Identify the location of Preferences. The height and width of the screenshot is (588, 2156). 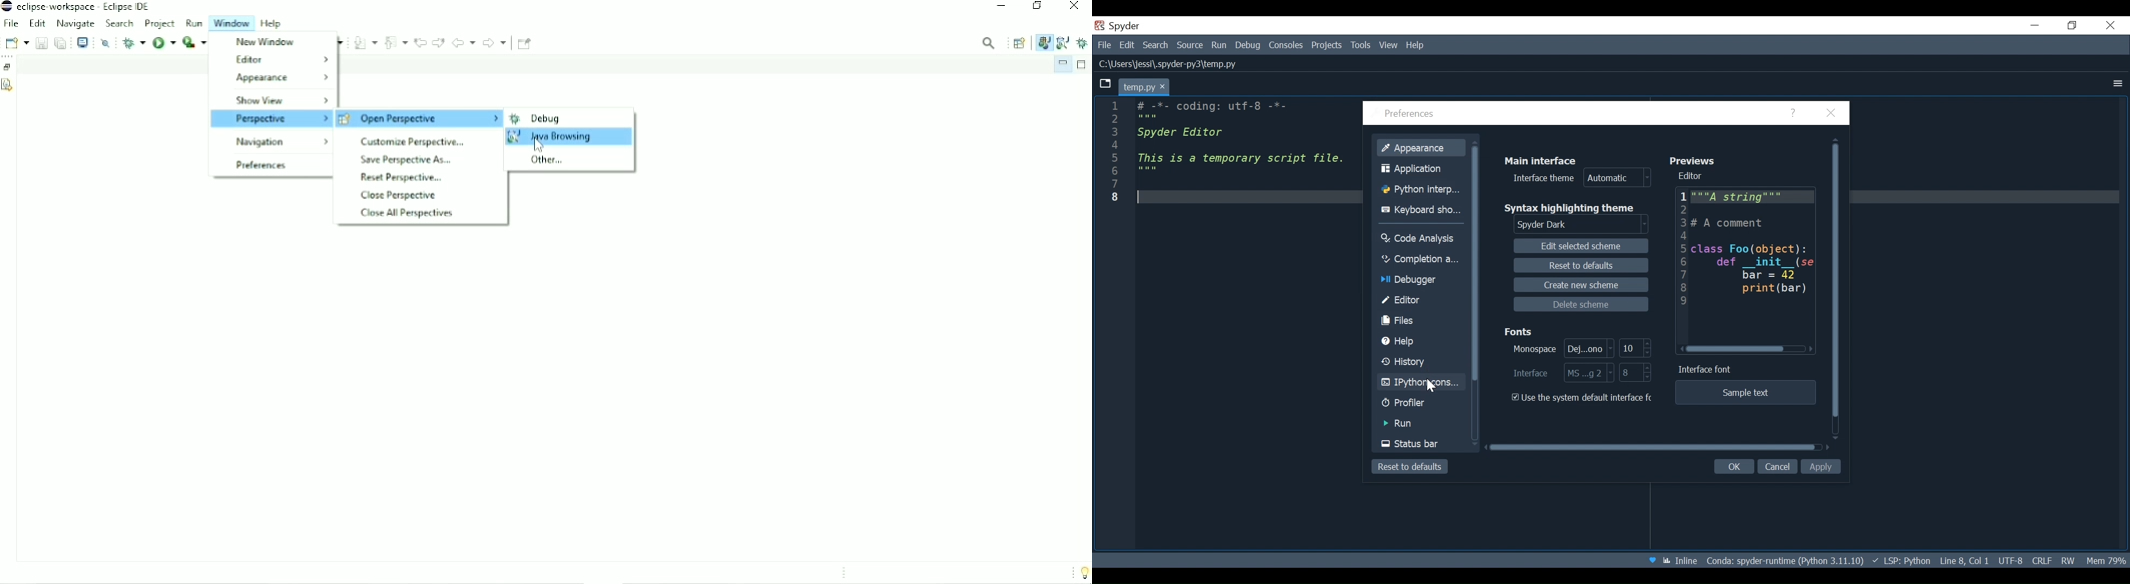
(1406, 114).